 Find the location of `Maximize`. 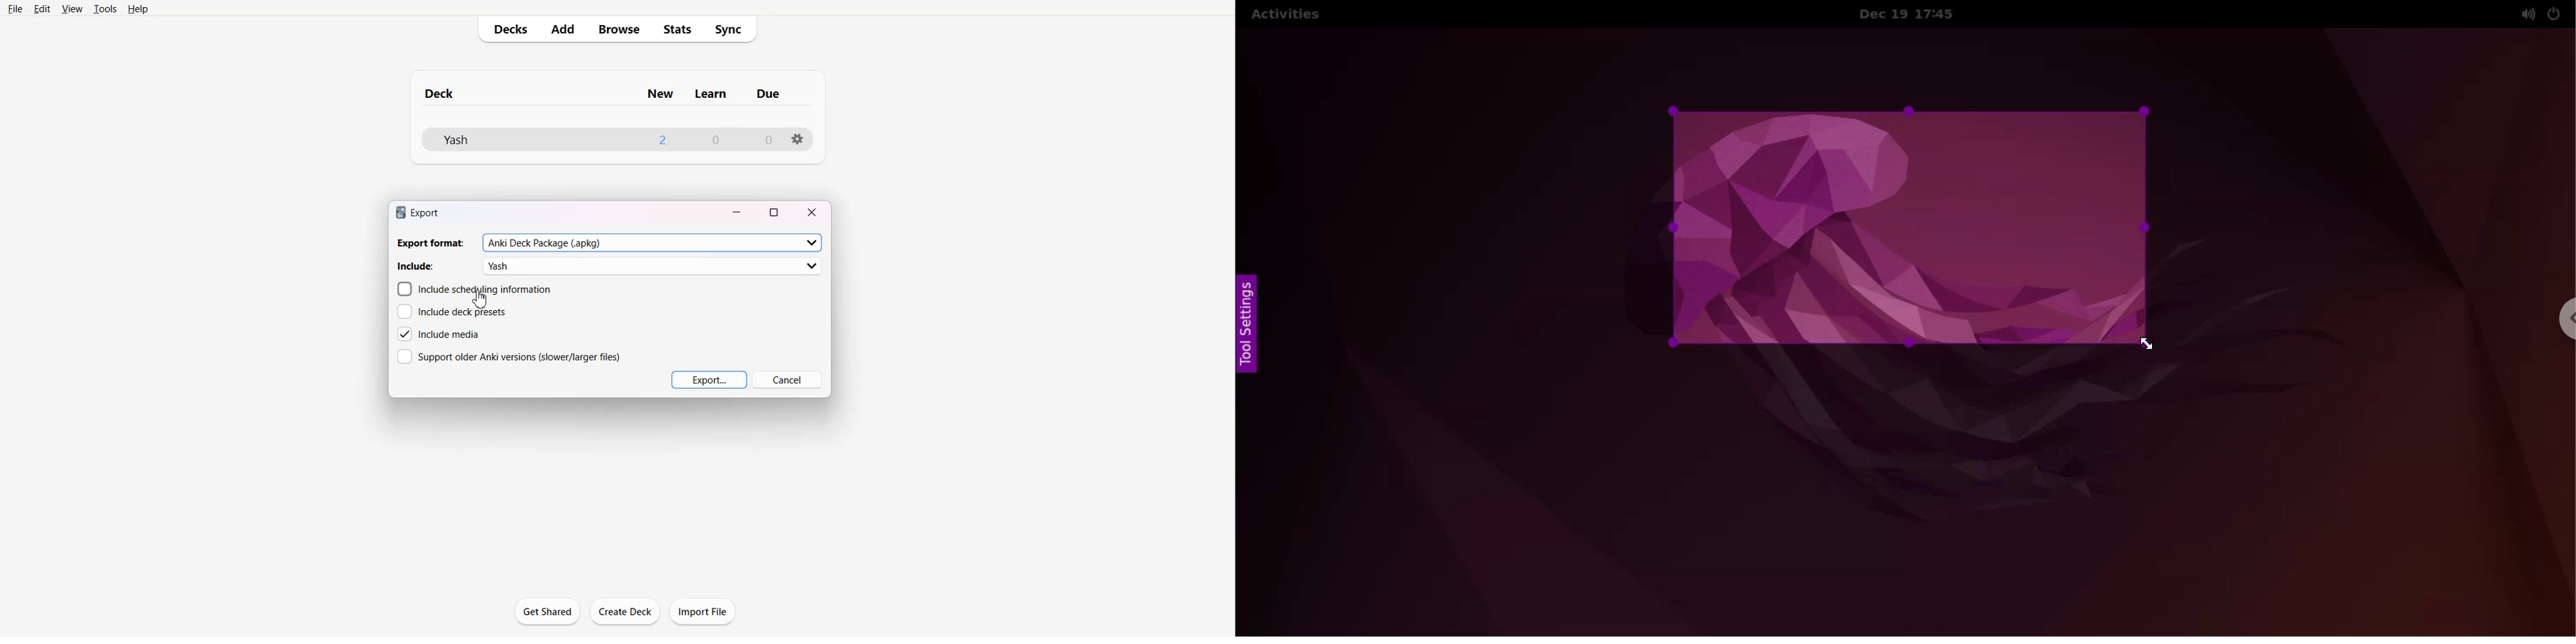

Maximize is located at coordinates (775, 211).